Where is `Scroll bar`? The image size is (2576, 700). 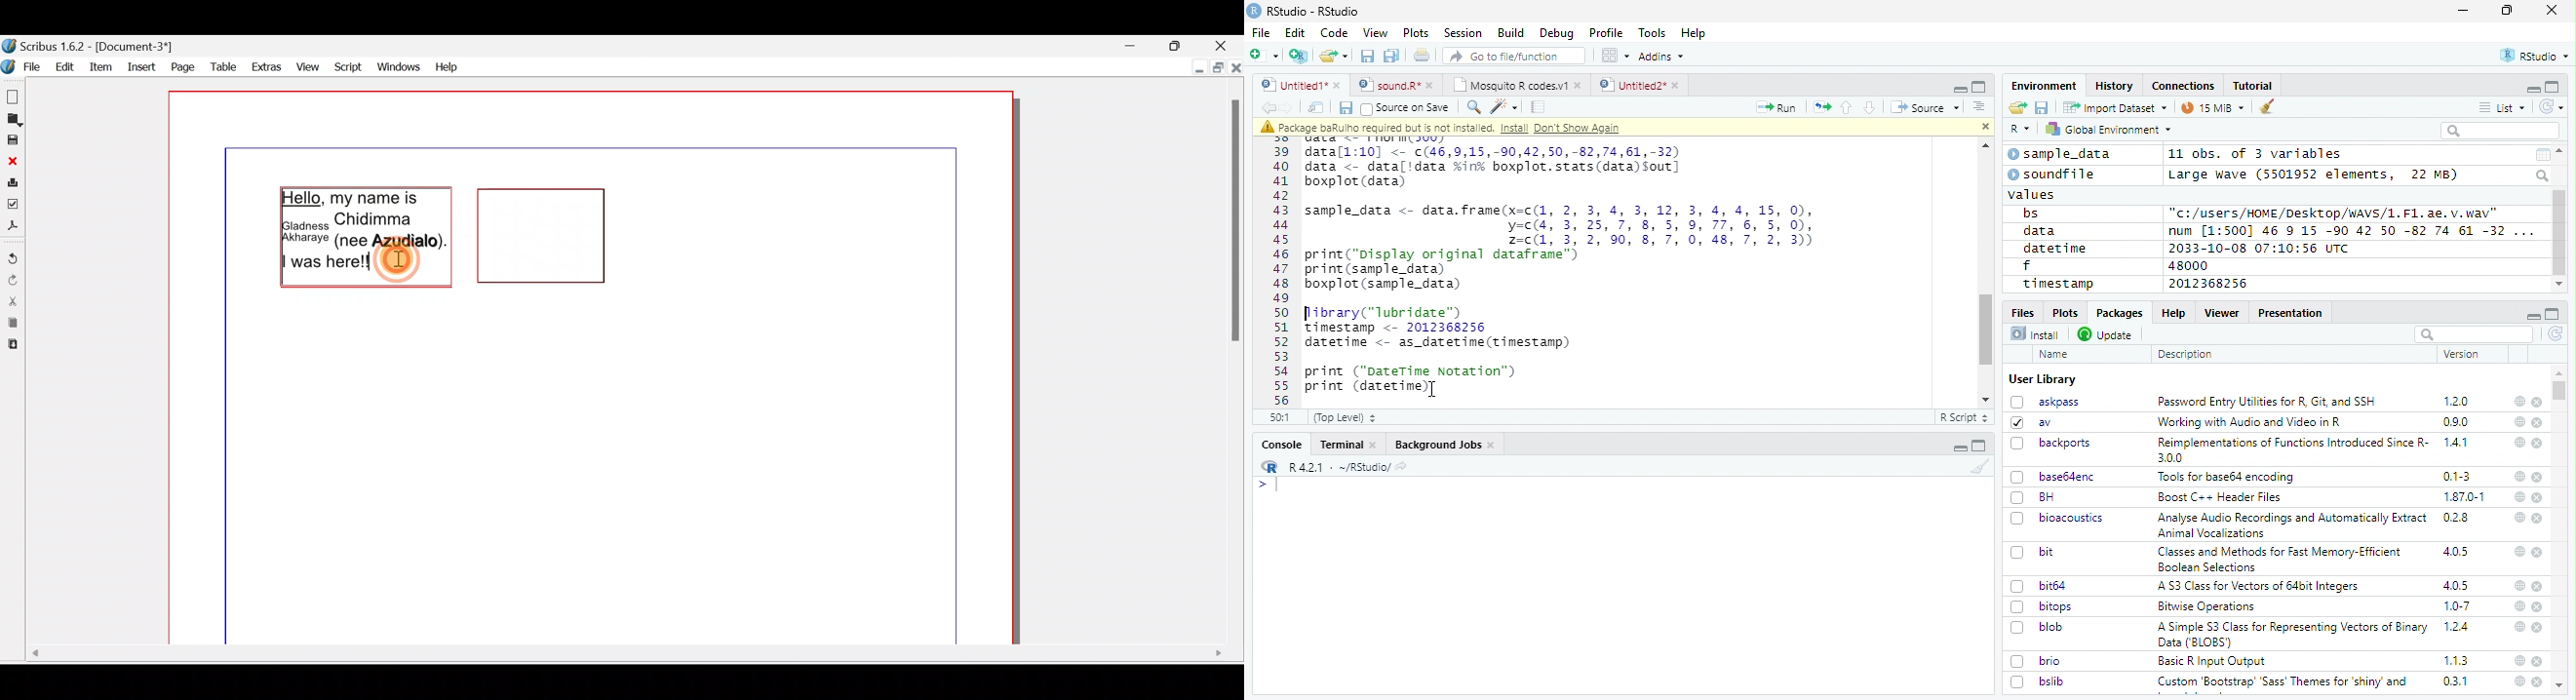 Scroll bar is located at coordinates (2560, 233).